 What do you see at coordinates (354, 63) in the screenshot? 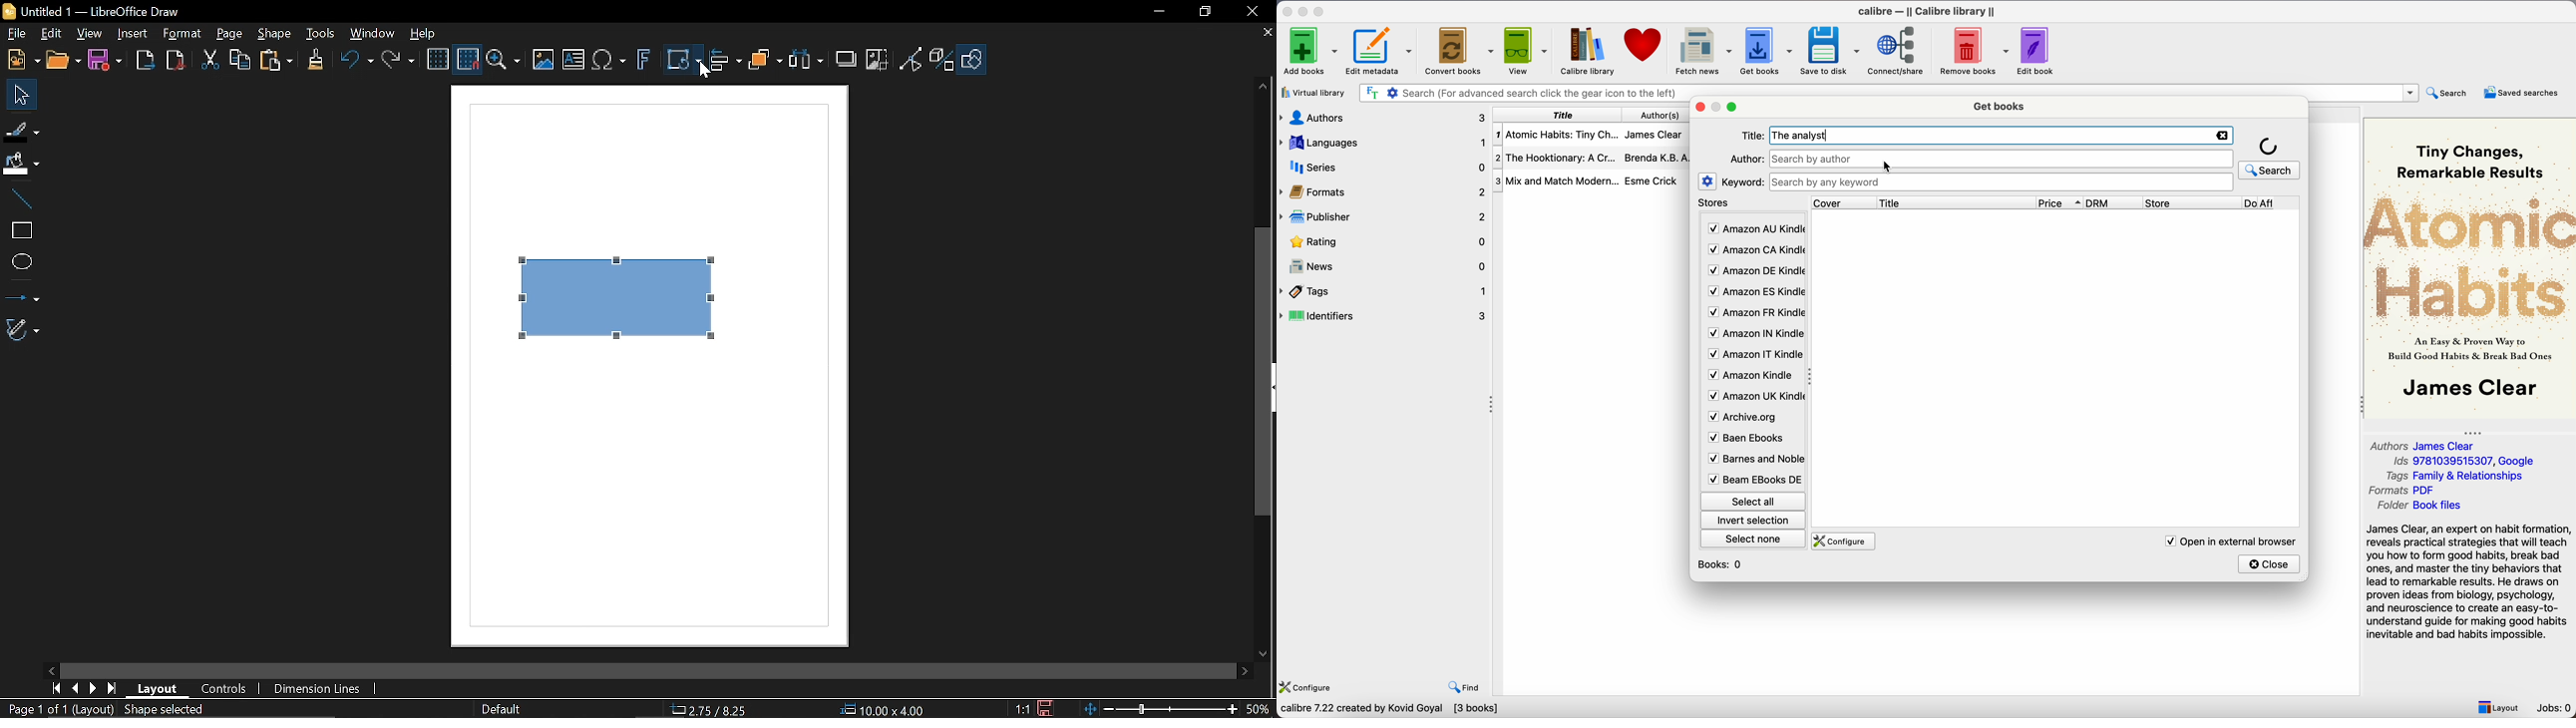
I see `Undo` at bounding box center [354, 63].